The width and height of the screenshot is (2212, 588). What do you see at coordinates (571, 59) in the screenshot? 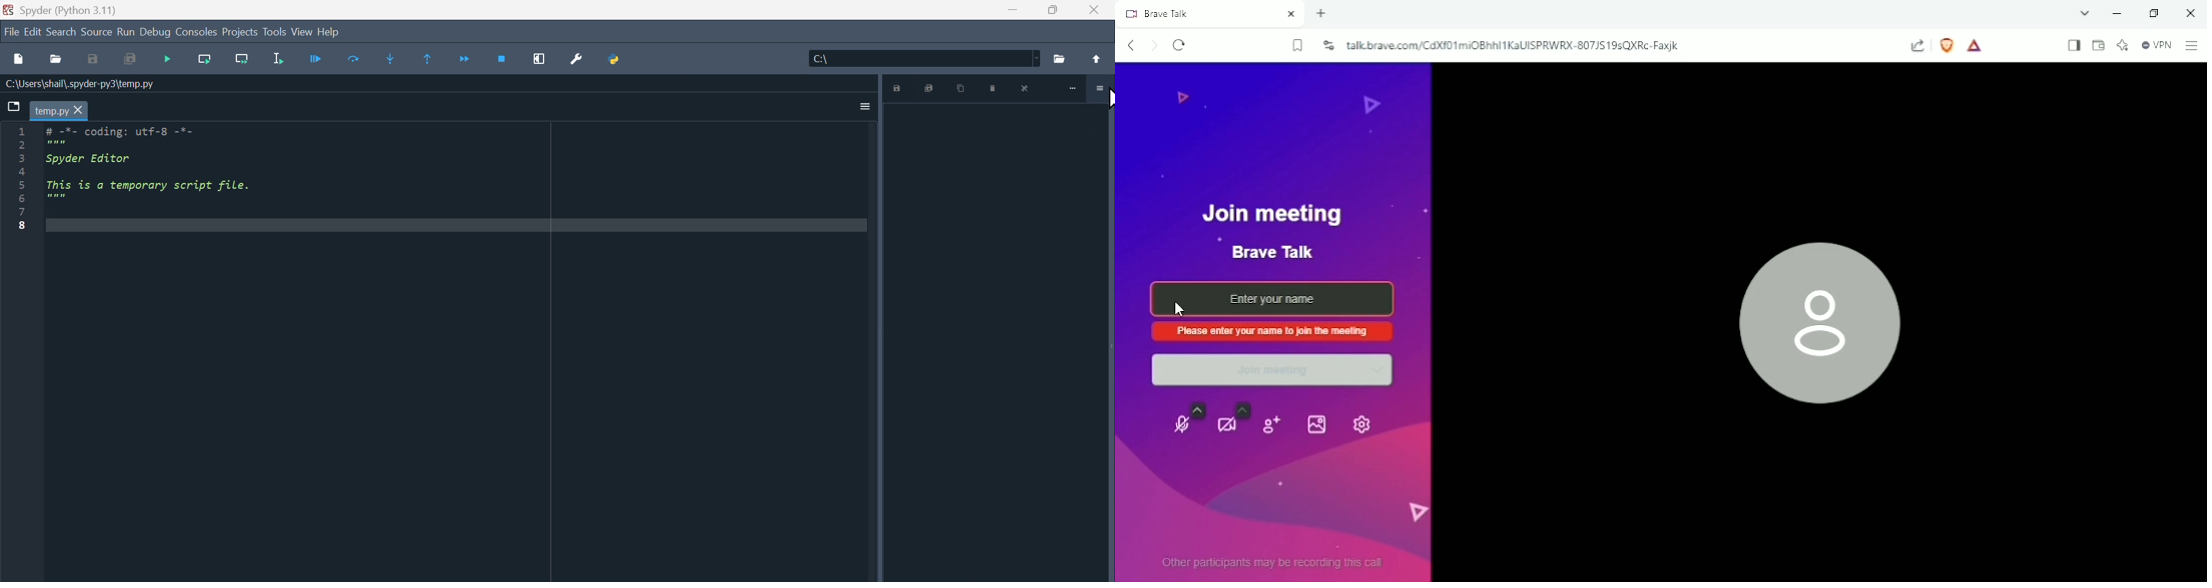
I see `Preferences` at bounding box center [571, 59].